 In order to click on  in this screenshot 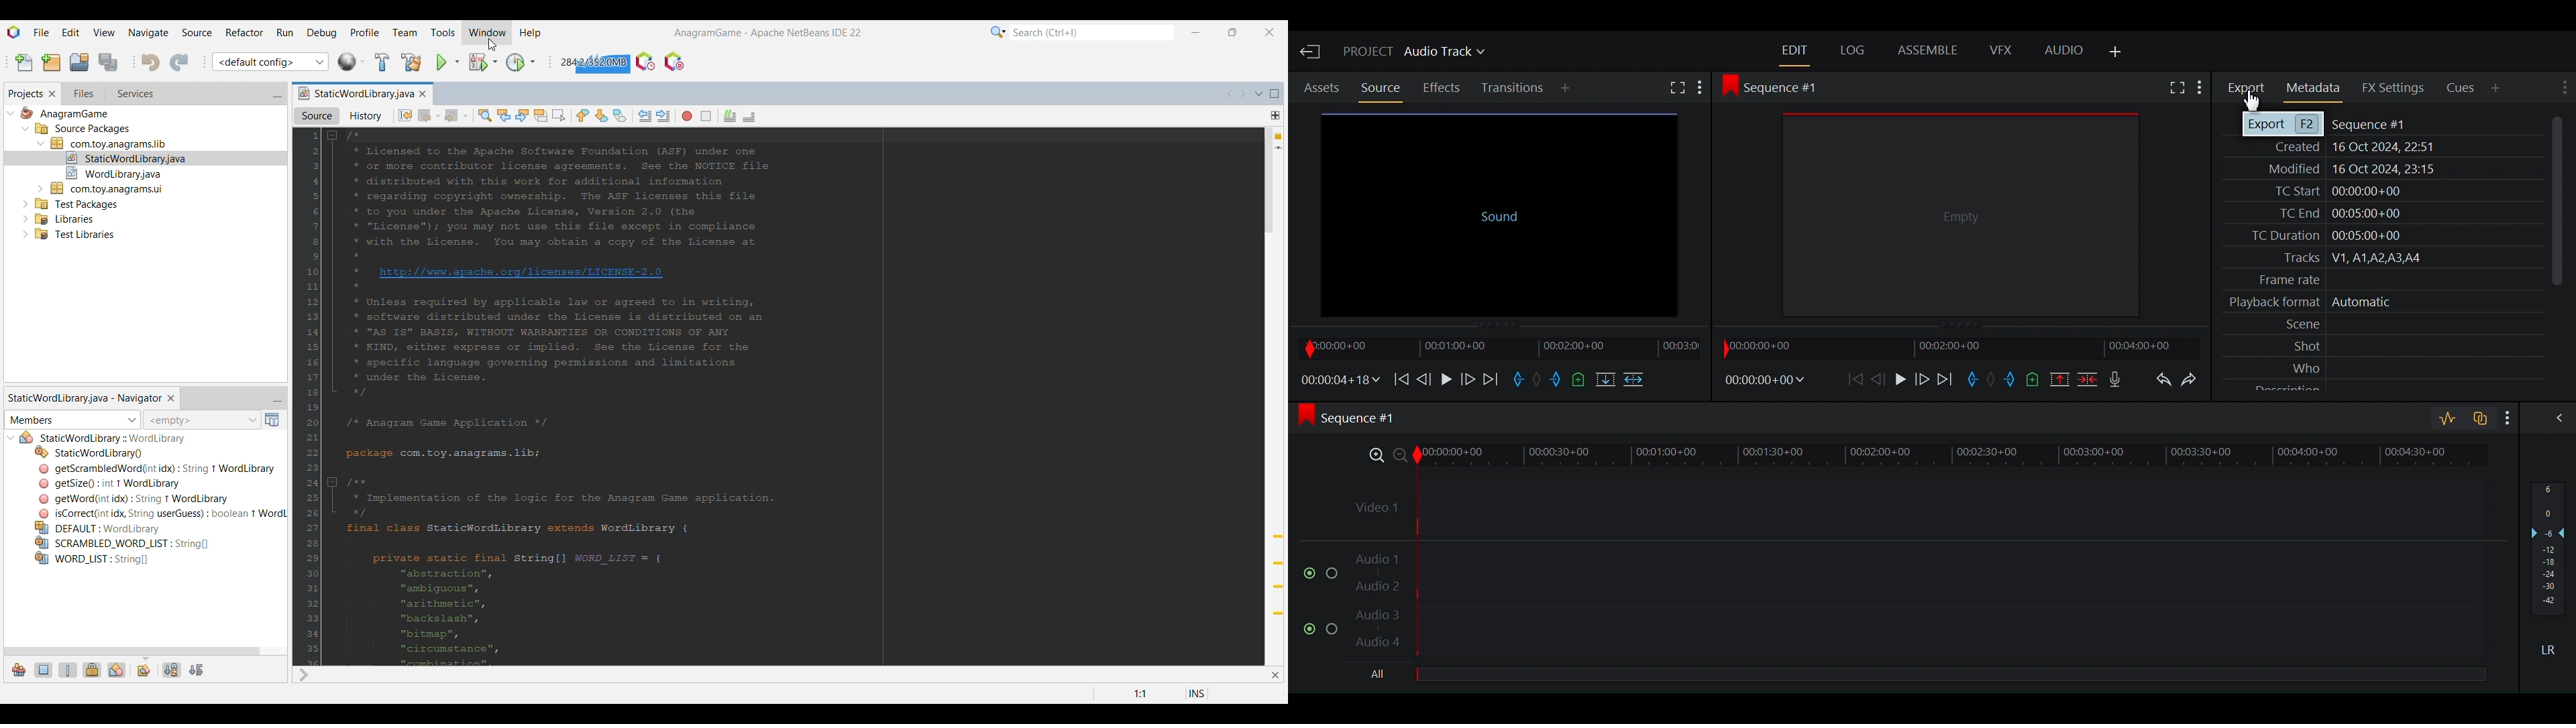, I will do `click(160, 513)`.